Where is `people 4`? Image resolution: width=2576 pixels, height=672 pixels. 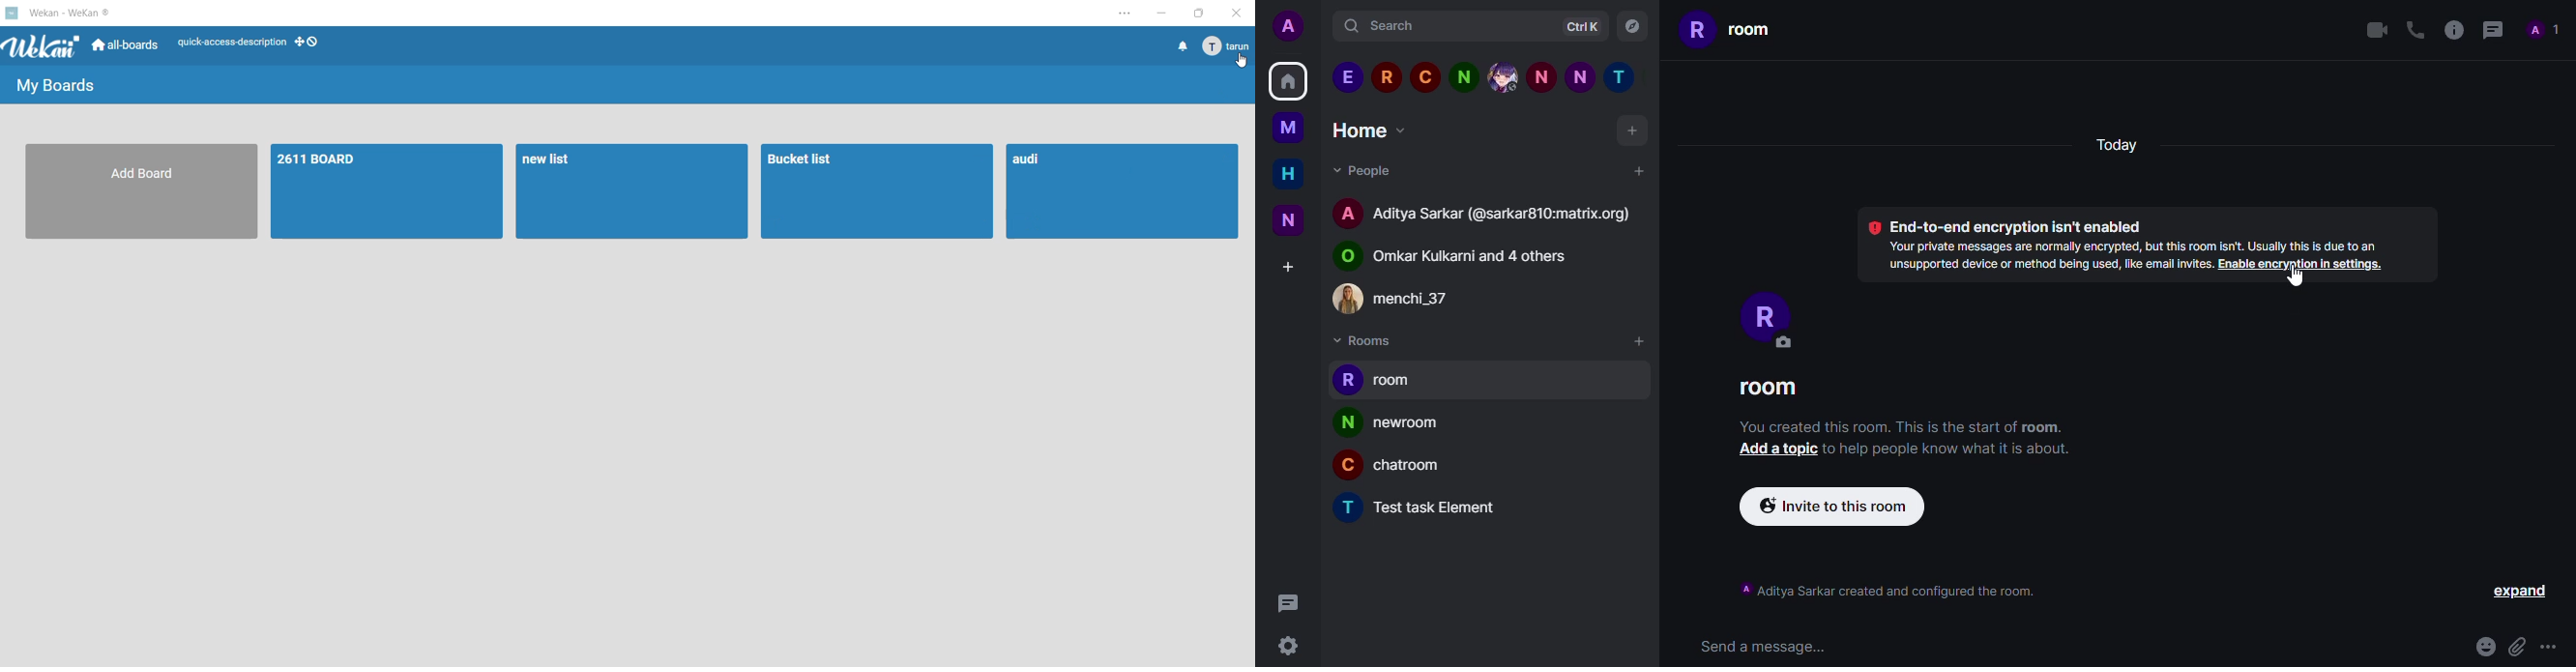
people 4 is located at coordinates (1463, 76).